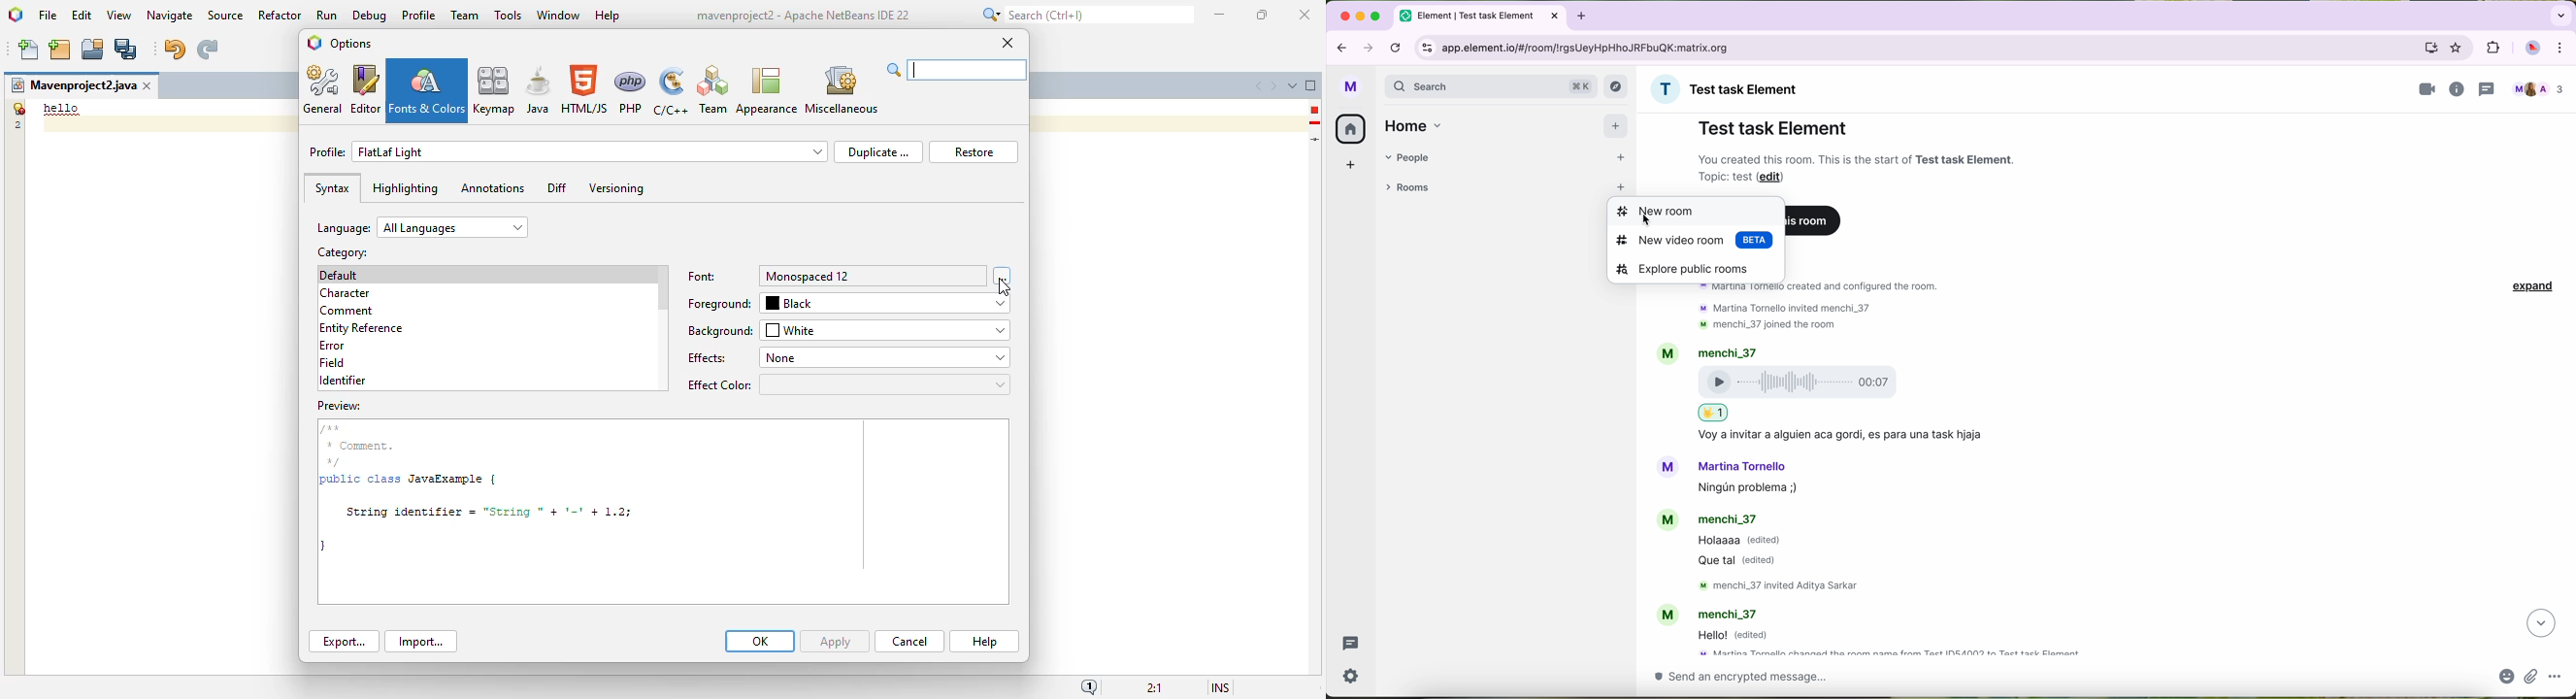 The height and width of the screenshot is (700, 2576). What do you see at coordinates (73, 85) in the screenshot?
I see `project name` at bounding box center [73, 85].